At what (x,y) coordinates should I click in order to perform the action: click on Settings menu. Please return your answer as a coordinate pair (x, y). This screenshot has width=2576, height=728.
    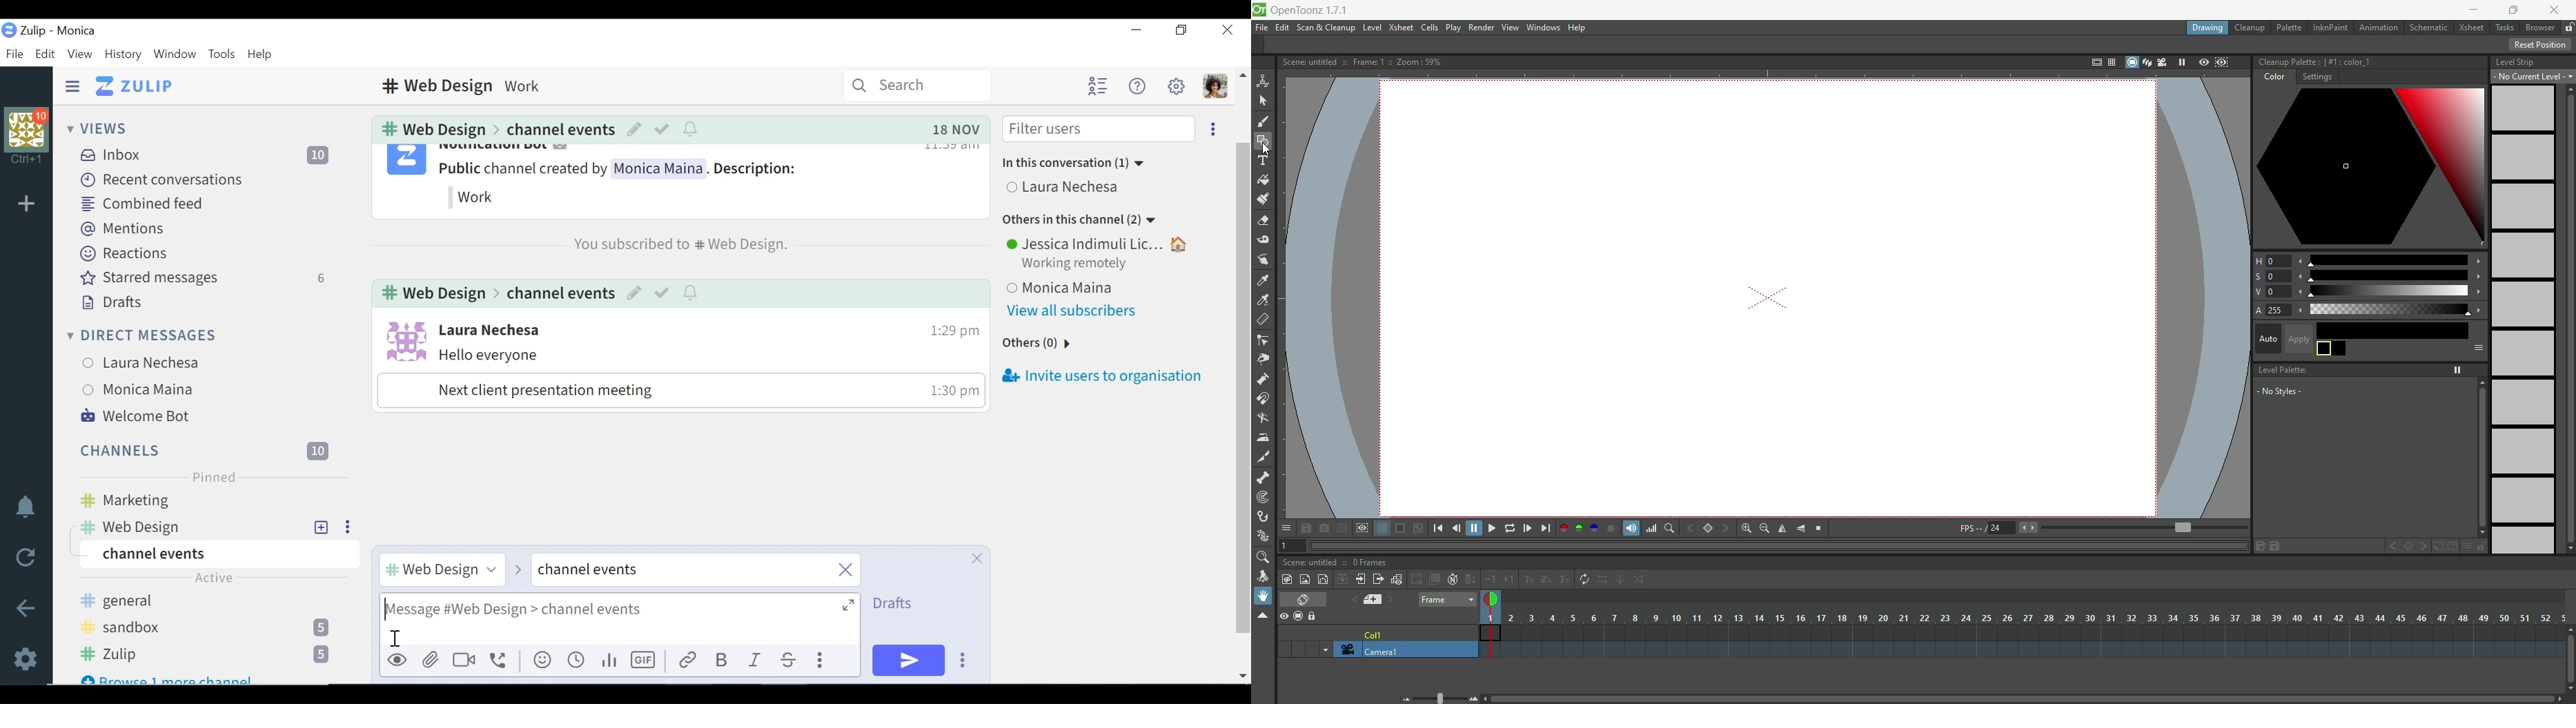
    Looking at the image, I should click on (1176, 85).